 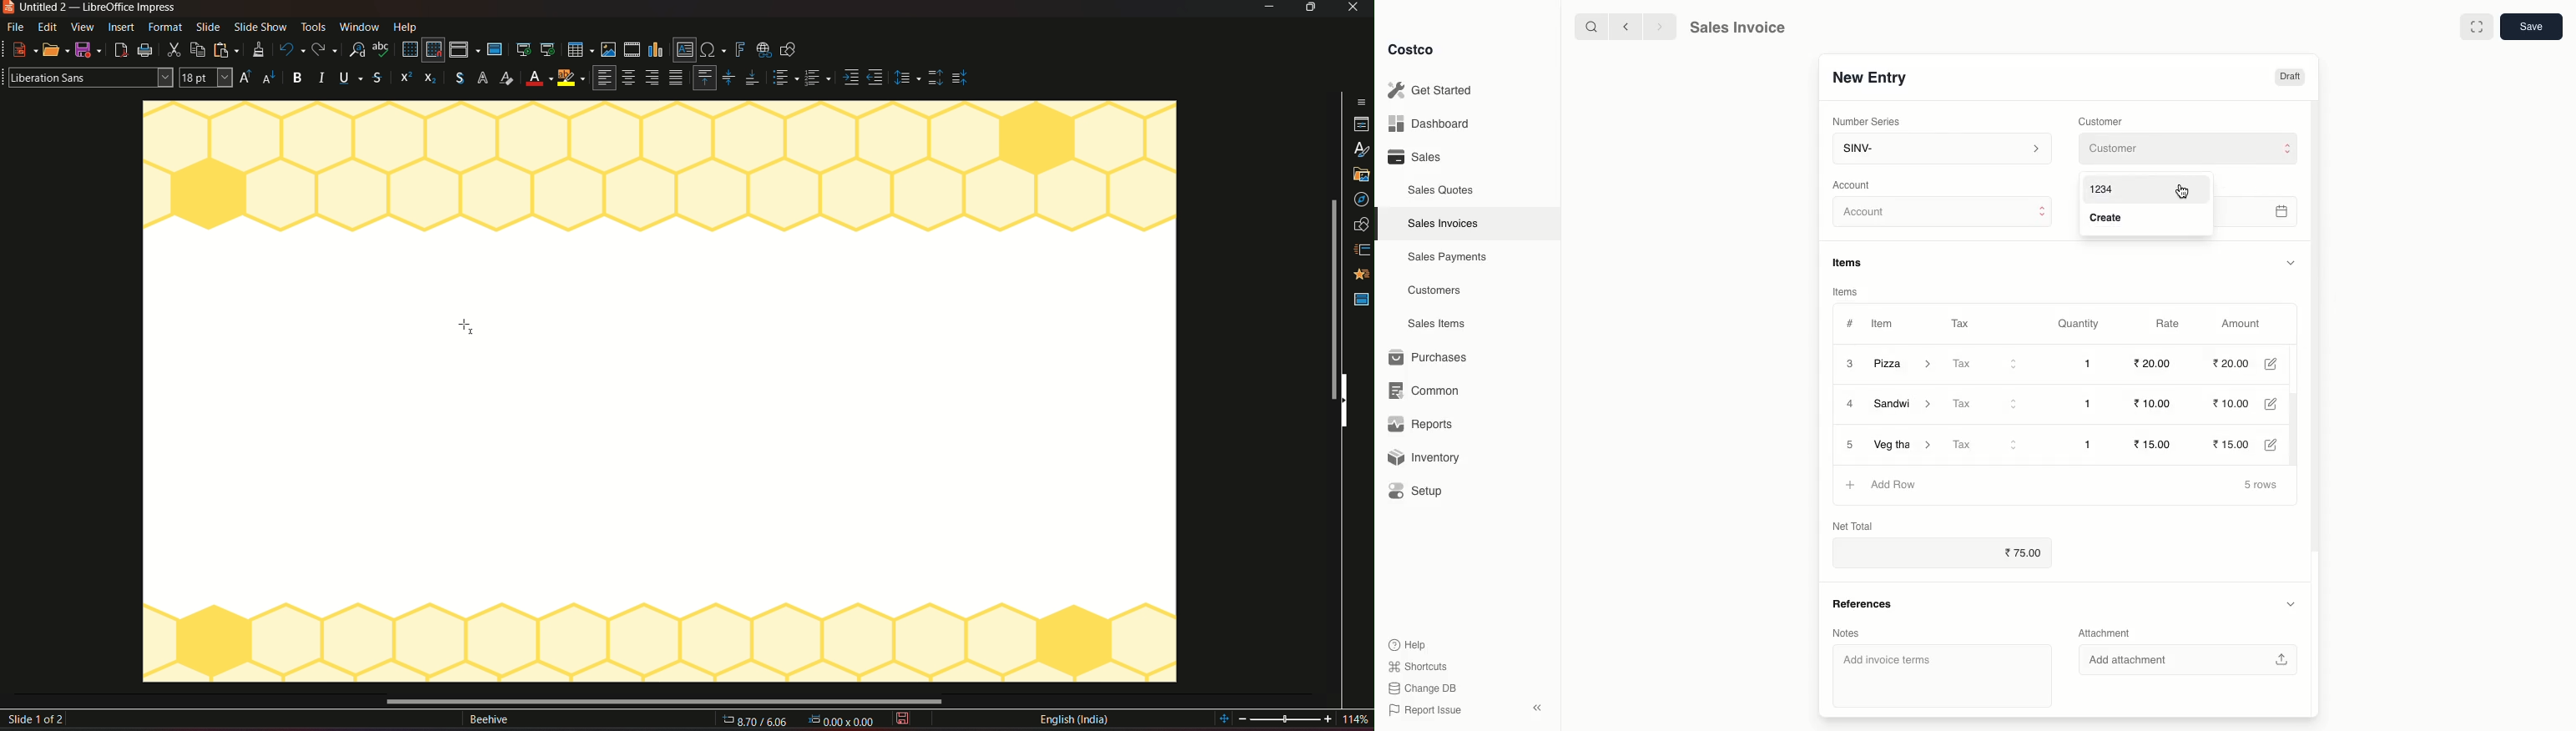 What do you see at coordinates (174, 51) in the screenshot?
I see `cut` at bounding box center [174, 51].